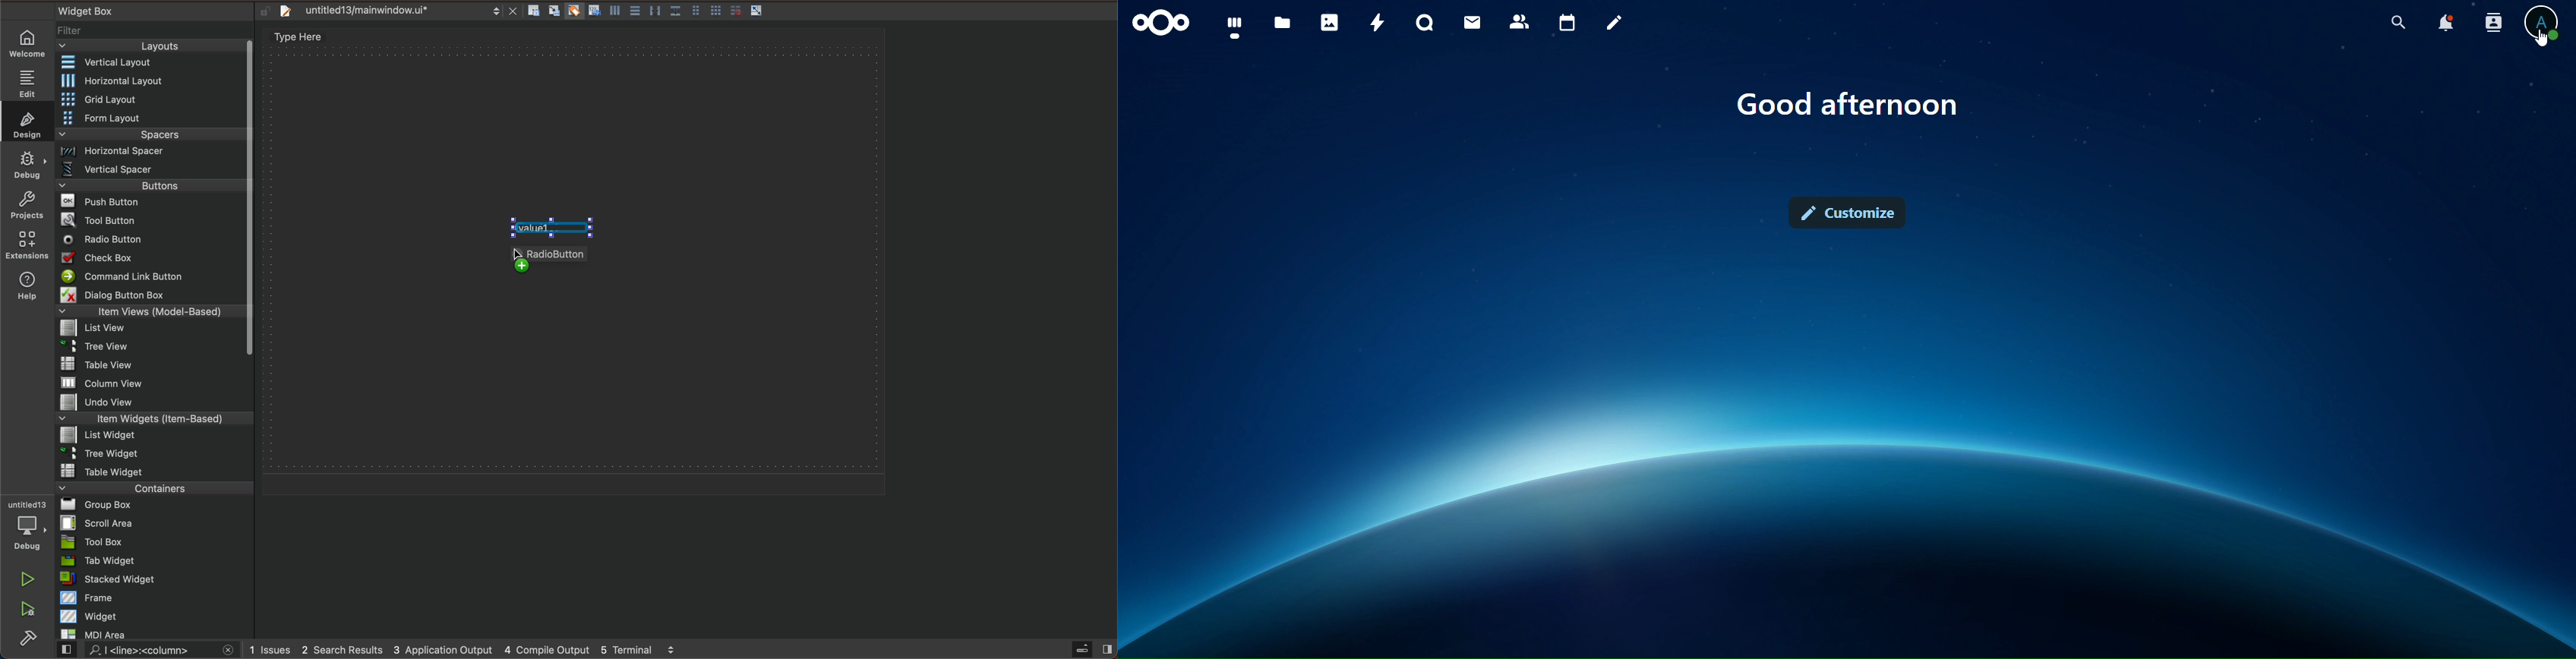  Describe the element at coordinates (24, 121) in the screenshot. I see `design` at that location.